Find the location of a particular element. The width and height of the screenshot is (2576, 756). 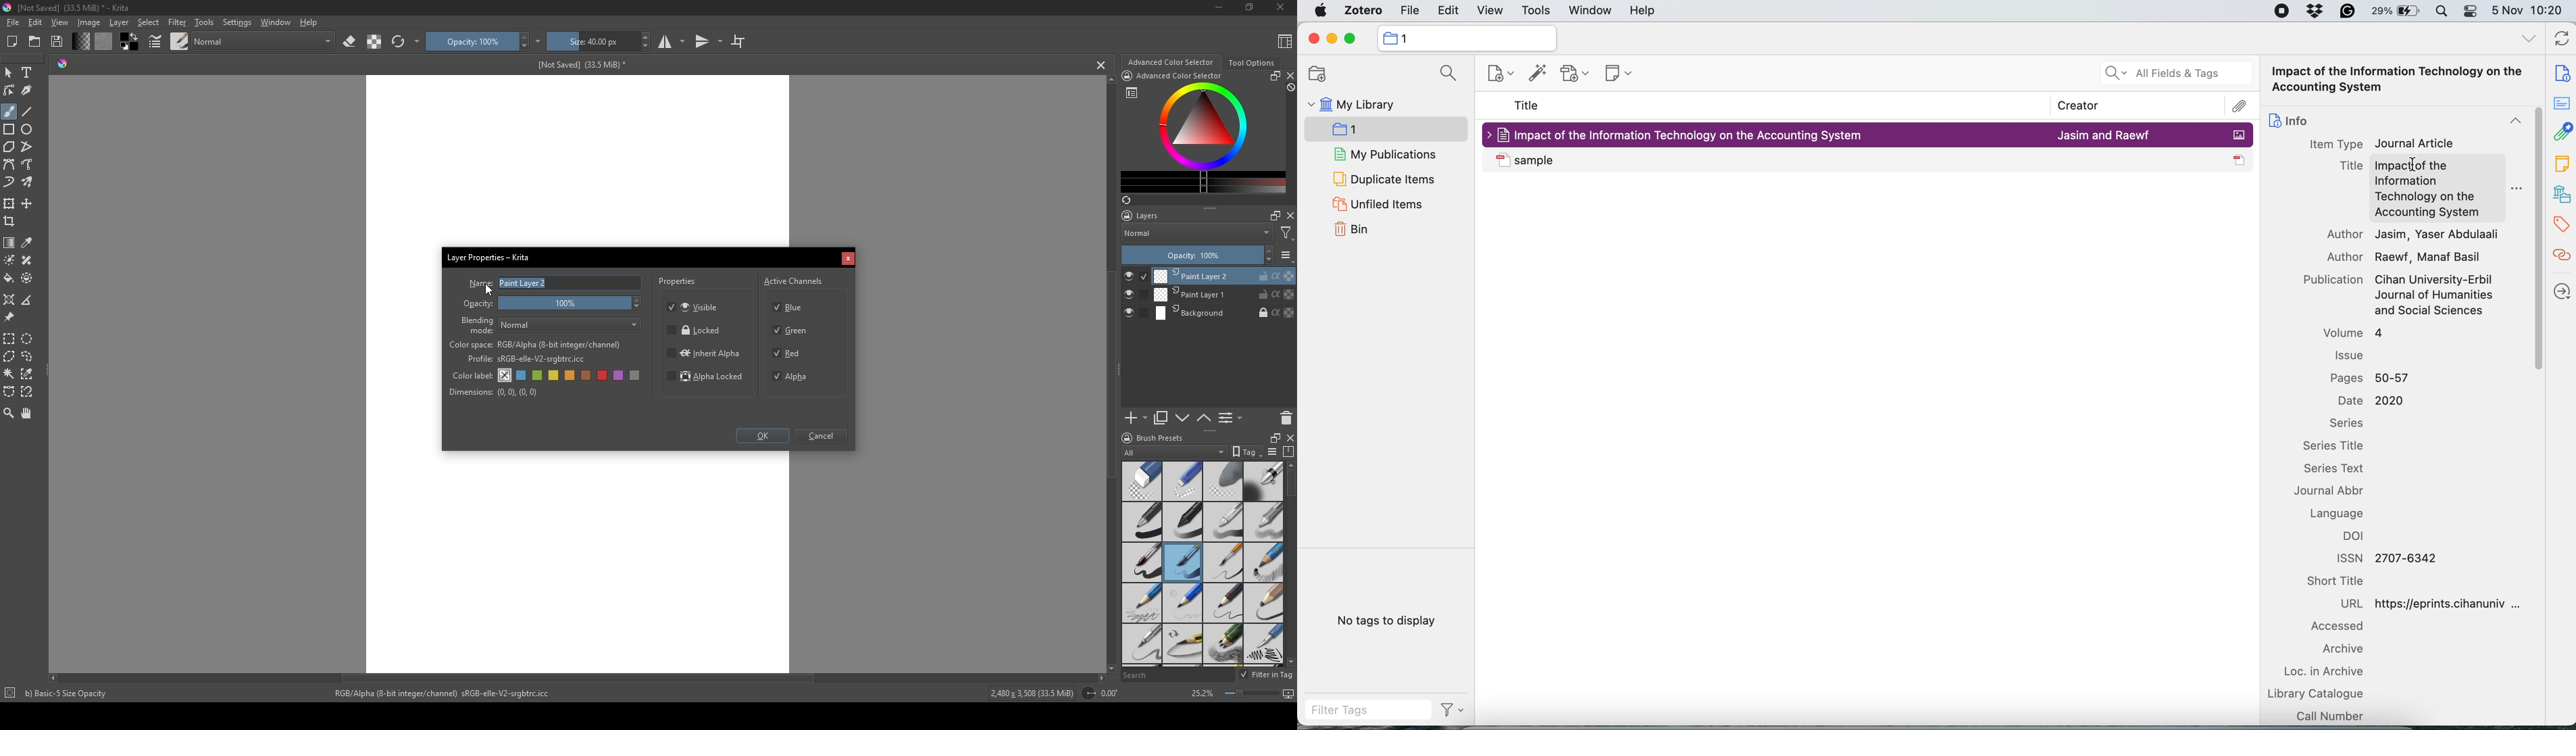

zoom is located at coordinates (9, 412).